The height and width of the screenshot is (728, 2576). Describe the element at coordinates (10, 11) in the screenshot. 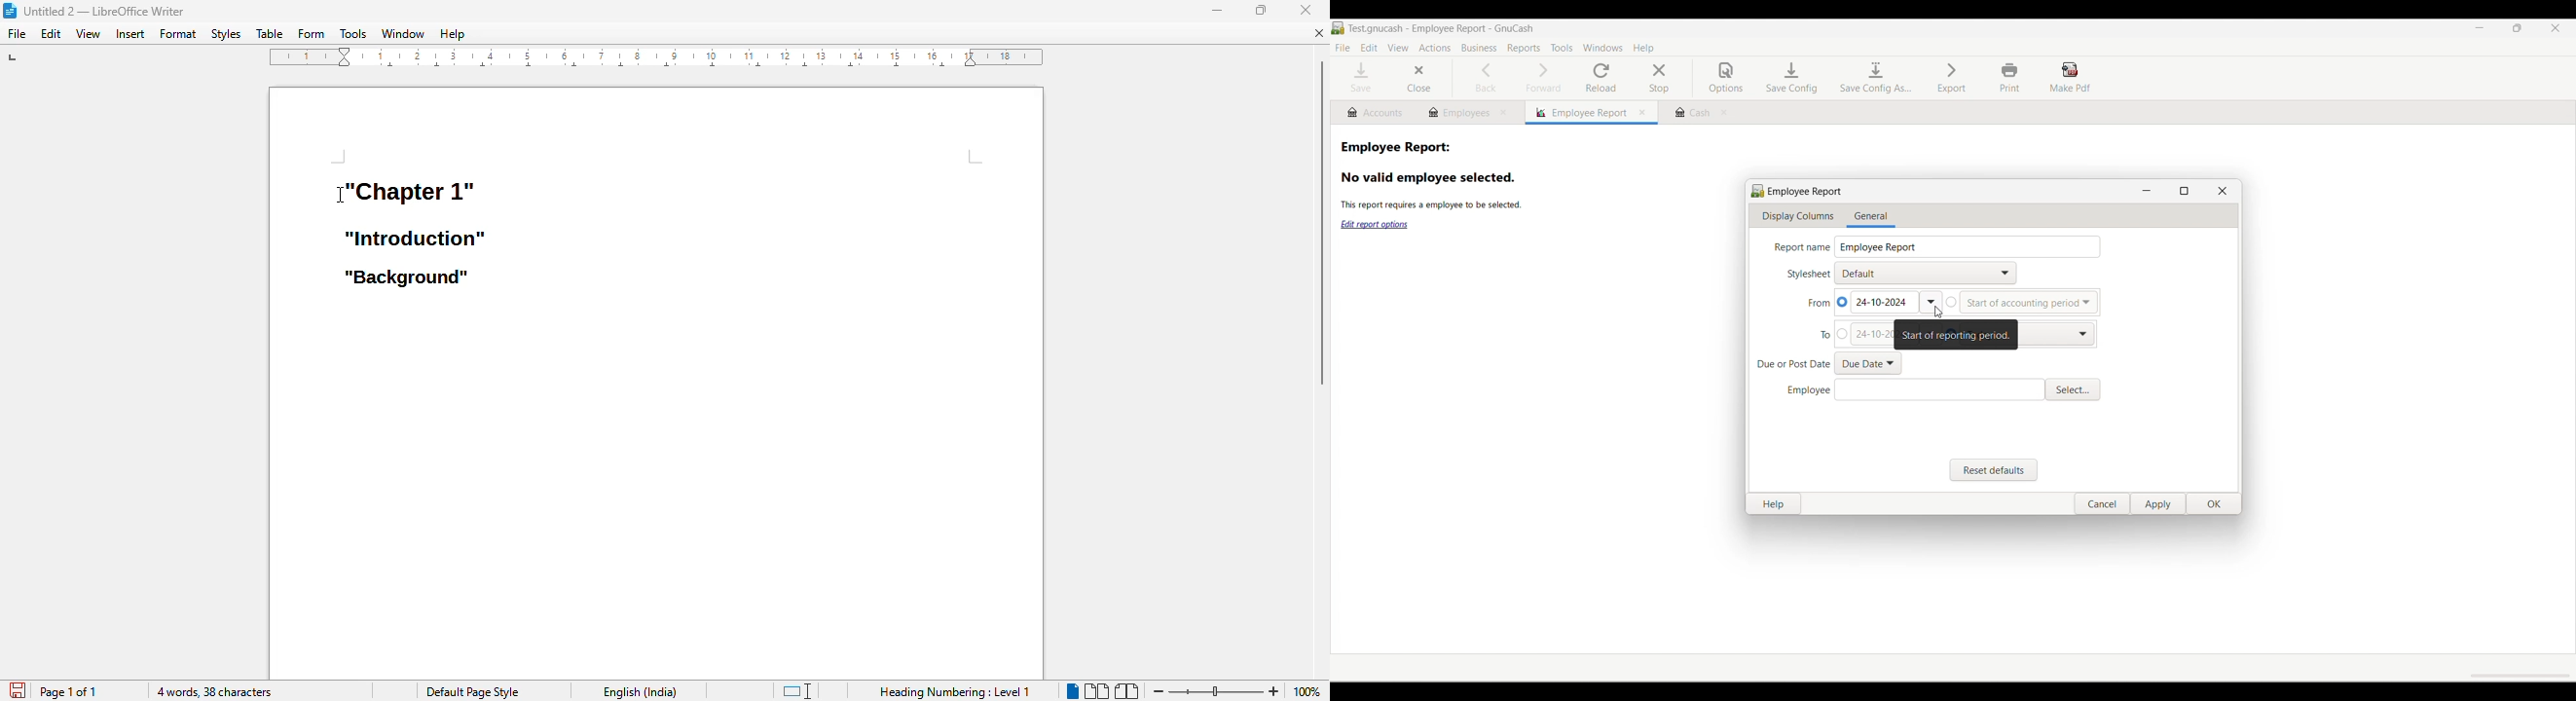

I see `logo` at that location.